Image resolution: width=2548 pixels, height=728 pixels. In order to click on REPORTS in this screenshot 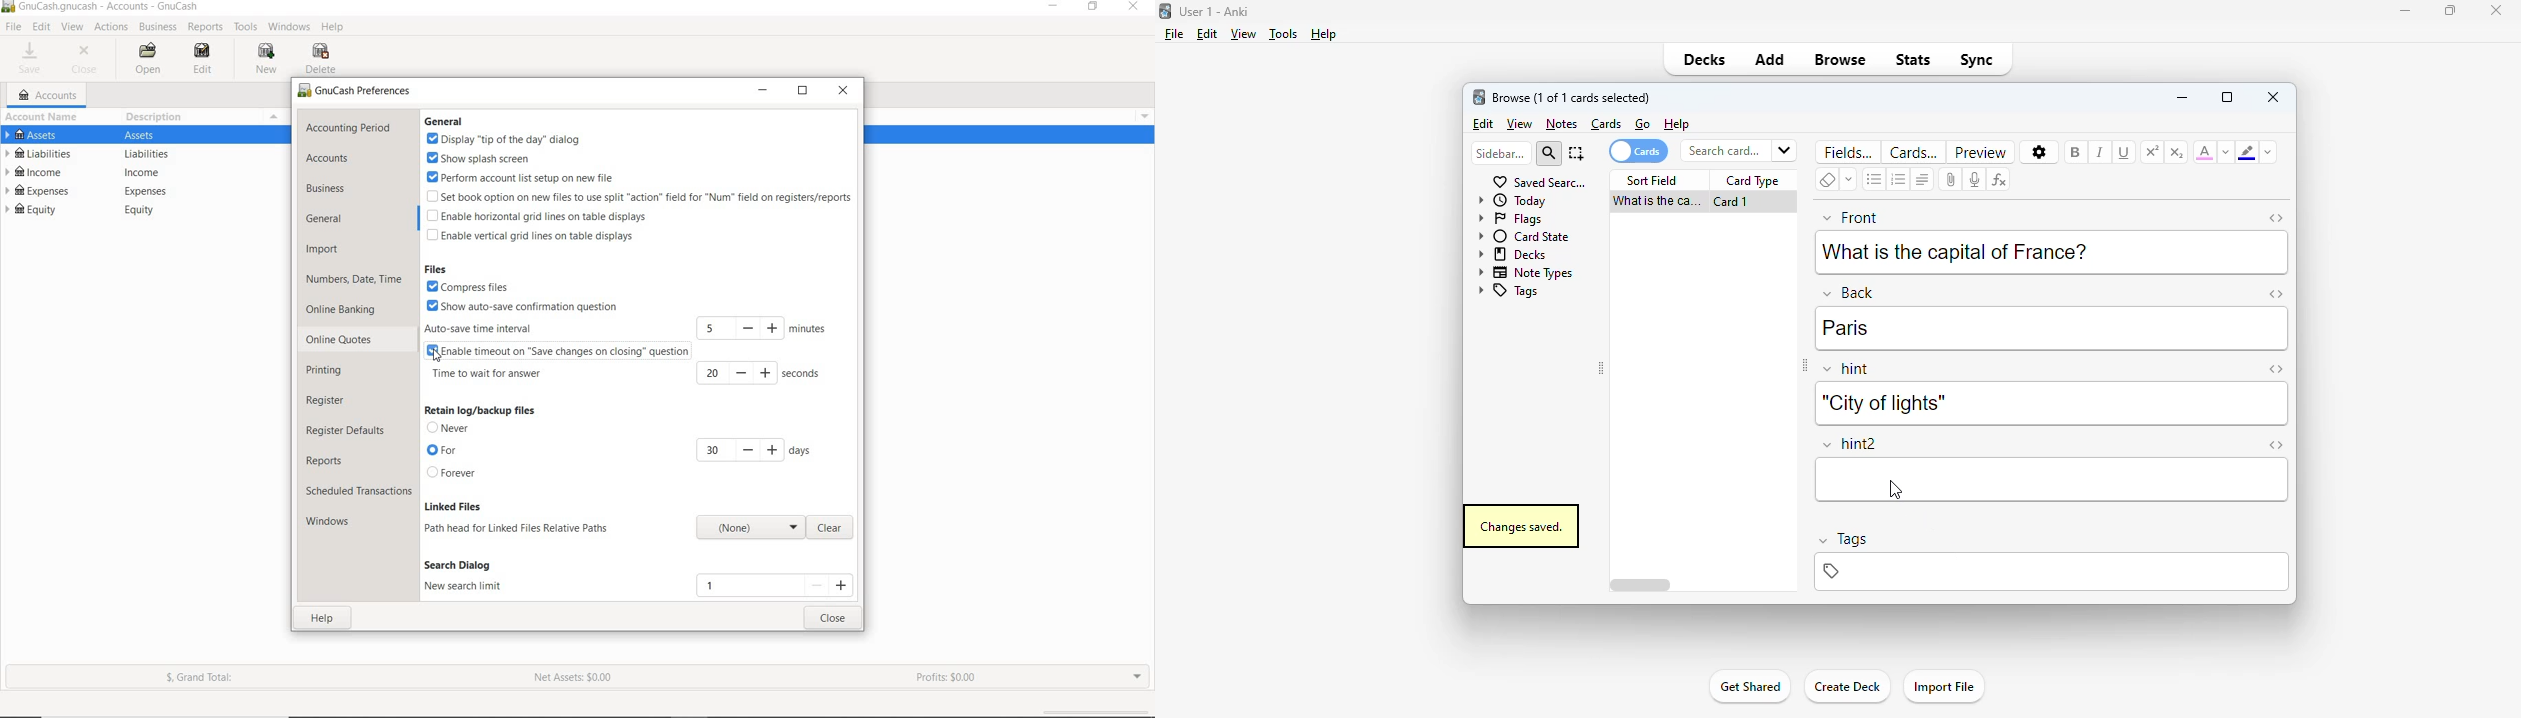, I will do `click(327, 462)`.